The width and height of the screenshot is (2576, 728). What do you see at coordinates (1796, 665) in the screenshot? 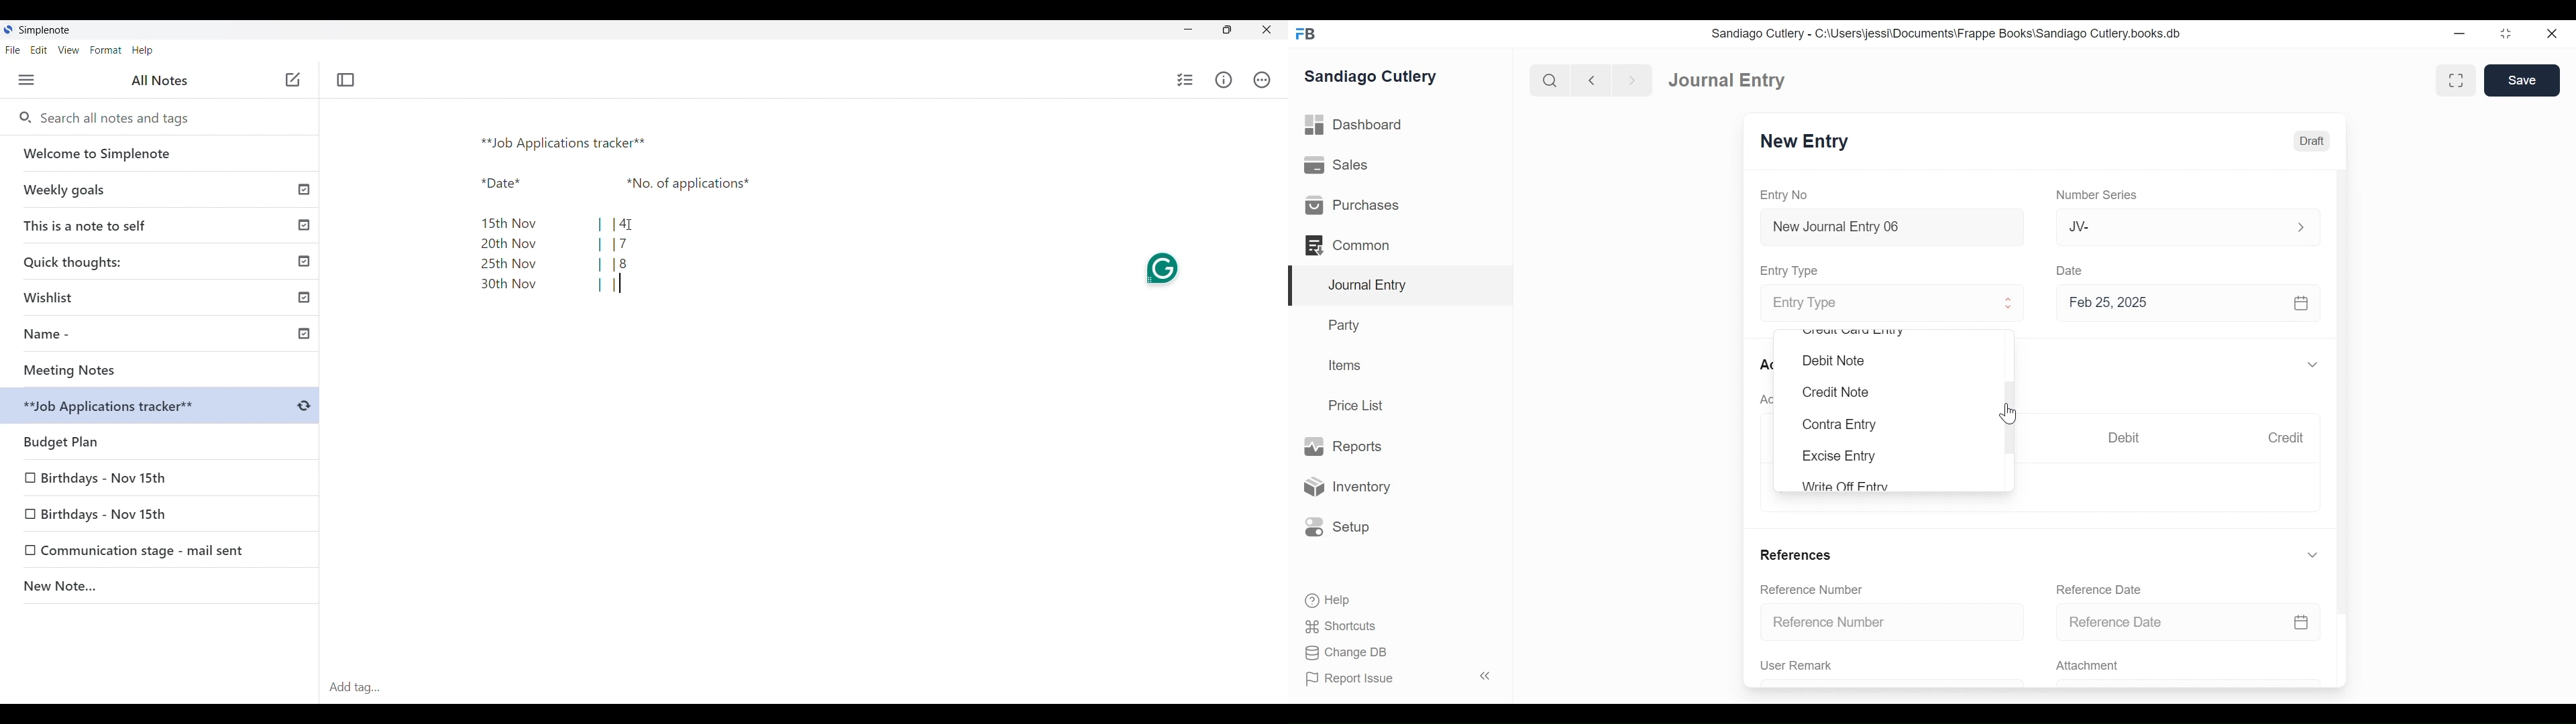
I see `User Remark` at bounding box center [1796, 665].